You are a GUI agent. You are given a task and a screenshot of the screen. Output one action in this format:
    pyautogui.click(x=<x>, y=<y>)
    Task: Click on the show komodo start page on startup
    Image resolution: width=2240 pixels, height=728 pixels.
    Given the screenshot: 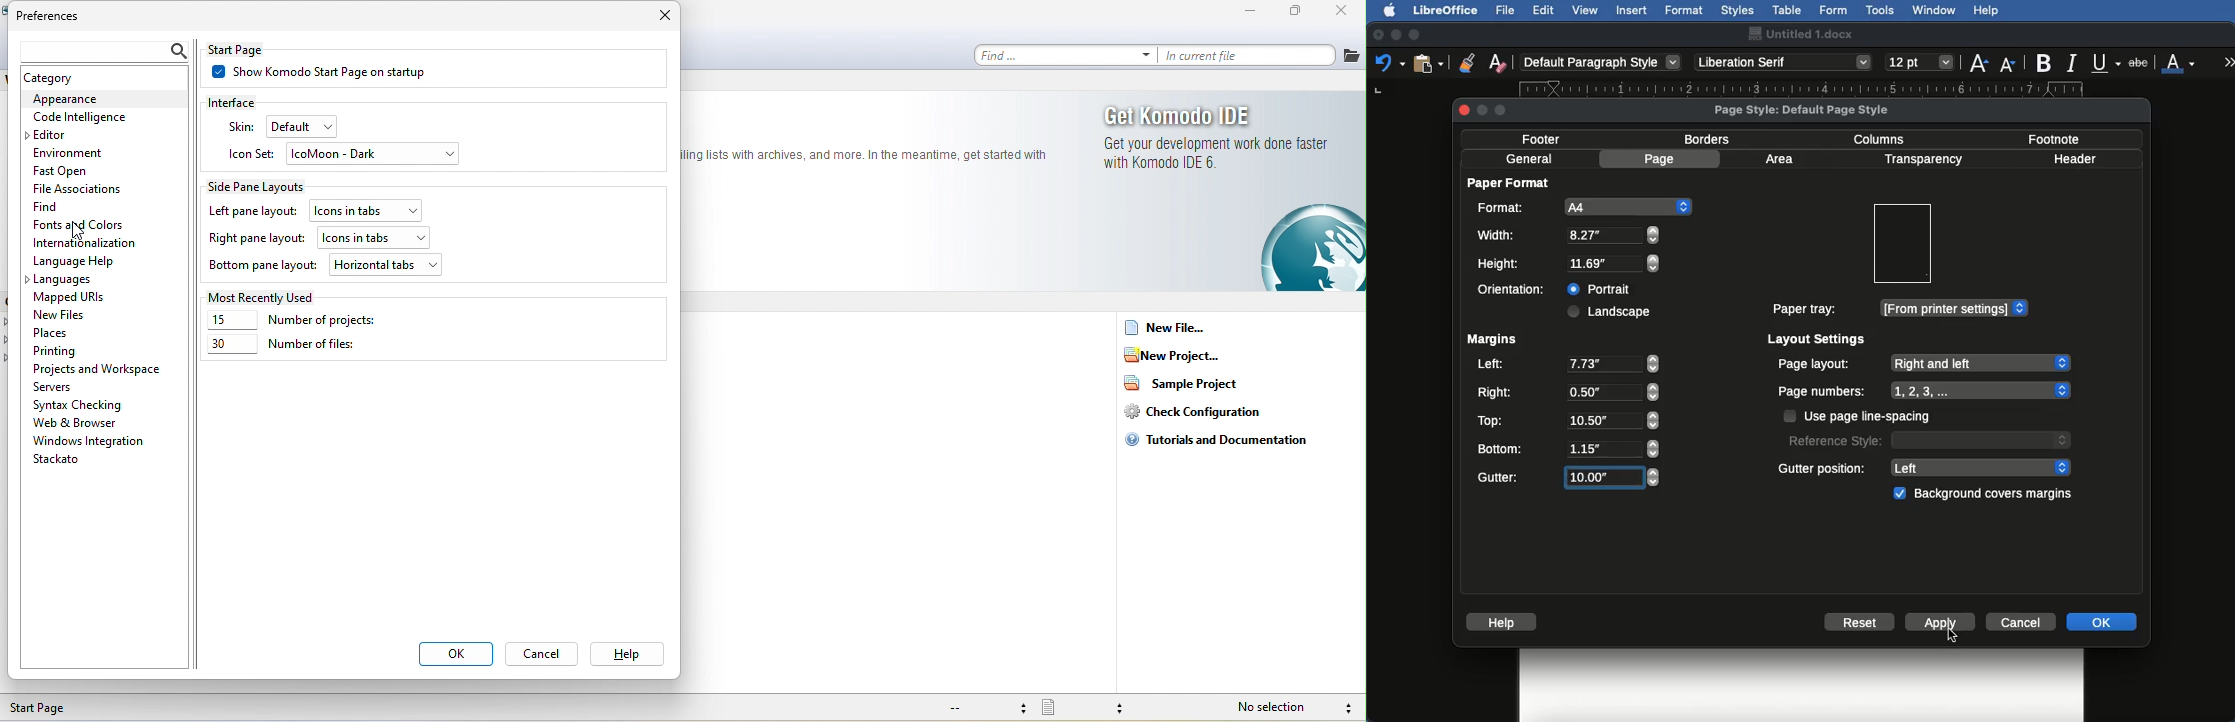 What is the action you would take?
    pyautogui.click(x=333, y=72)
    